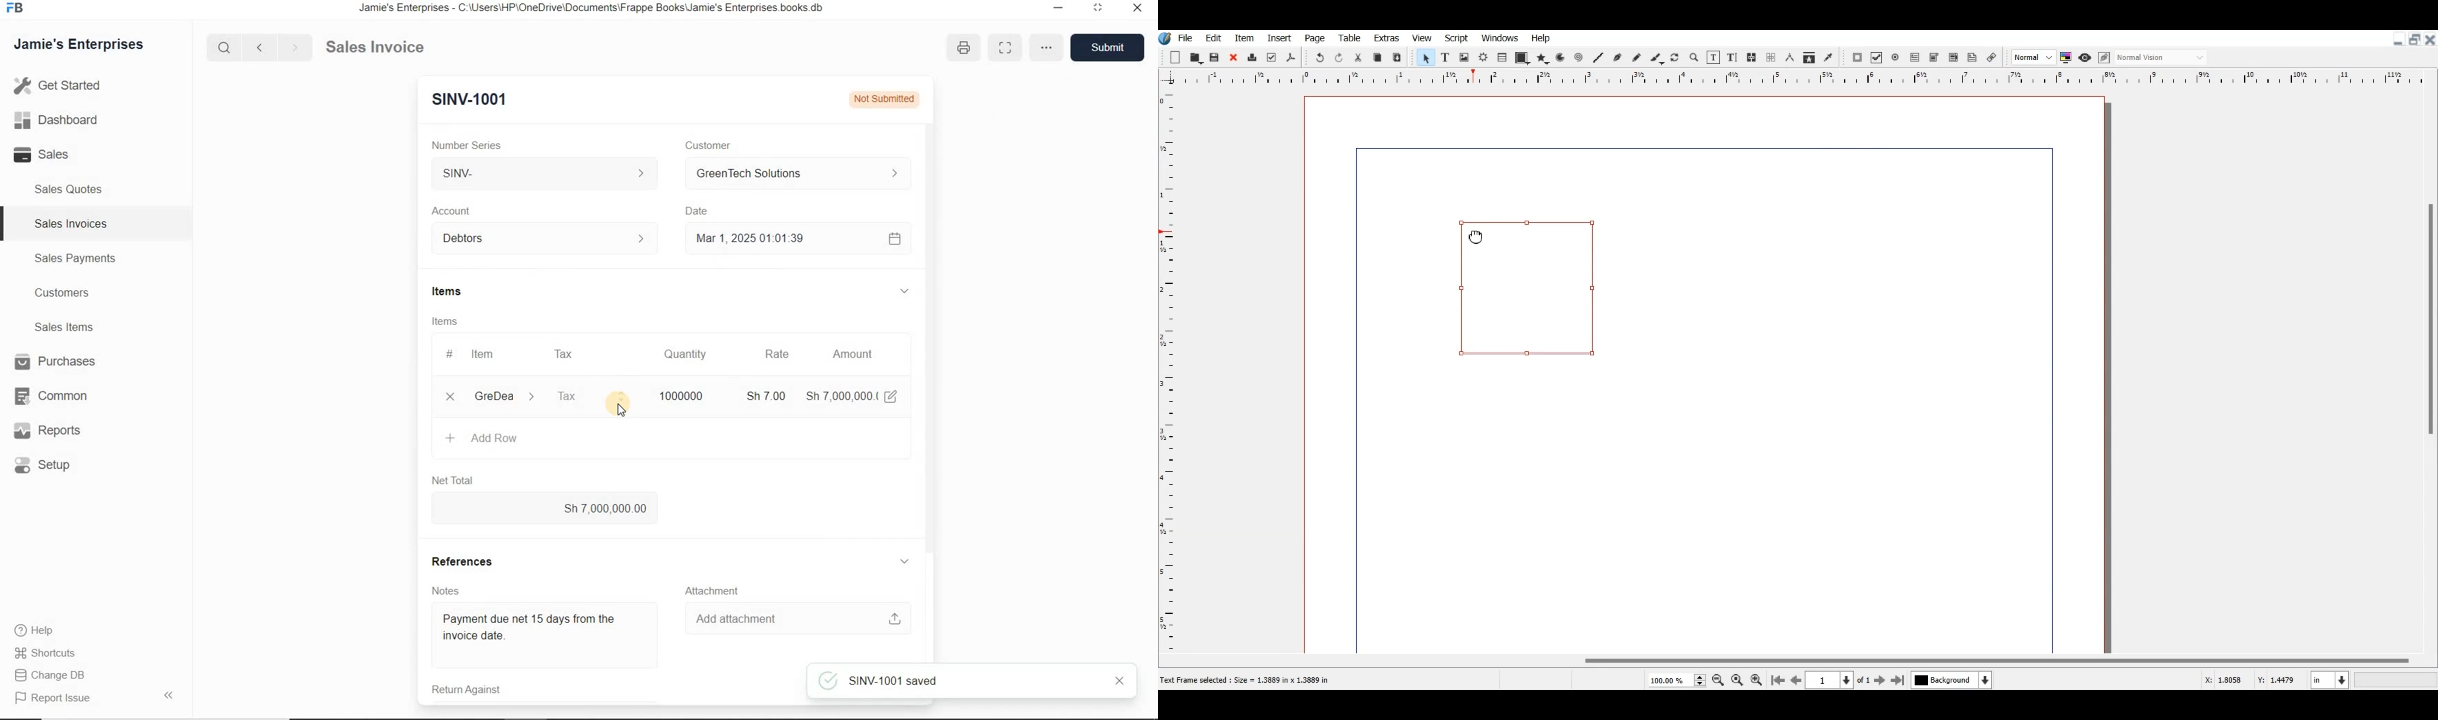 This screenshot has height=728, width=2464. What do you see at coordinates (1778, 680) in the screenshot?
I see `Go to First Page` at bounding box center [1778, 680].